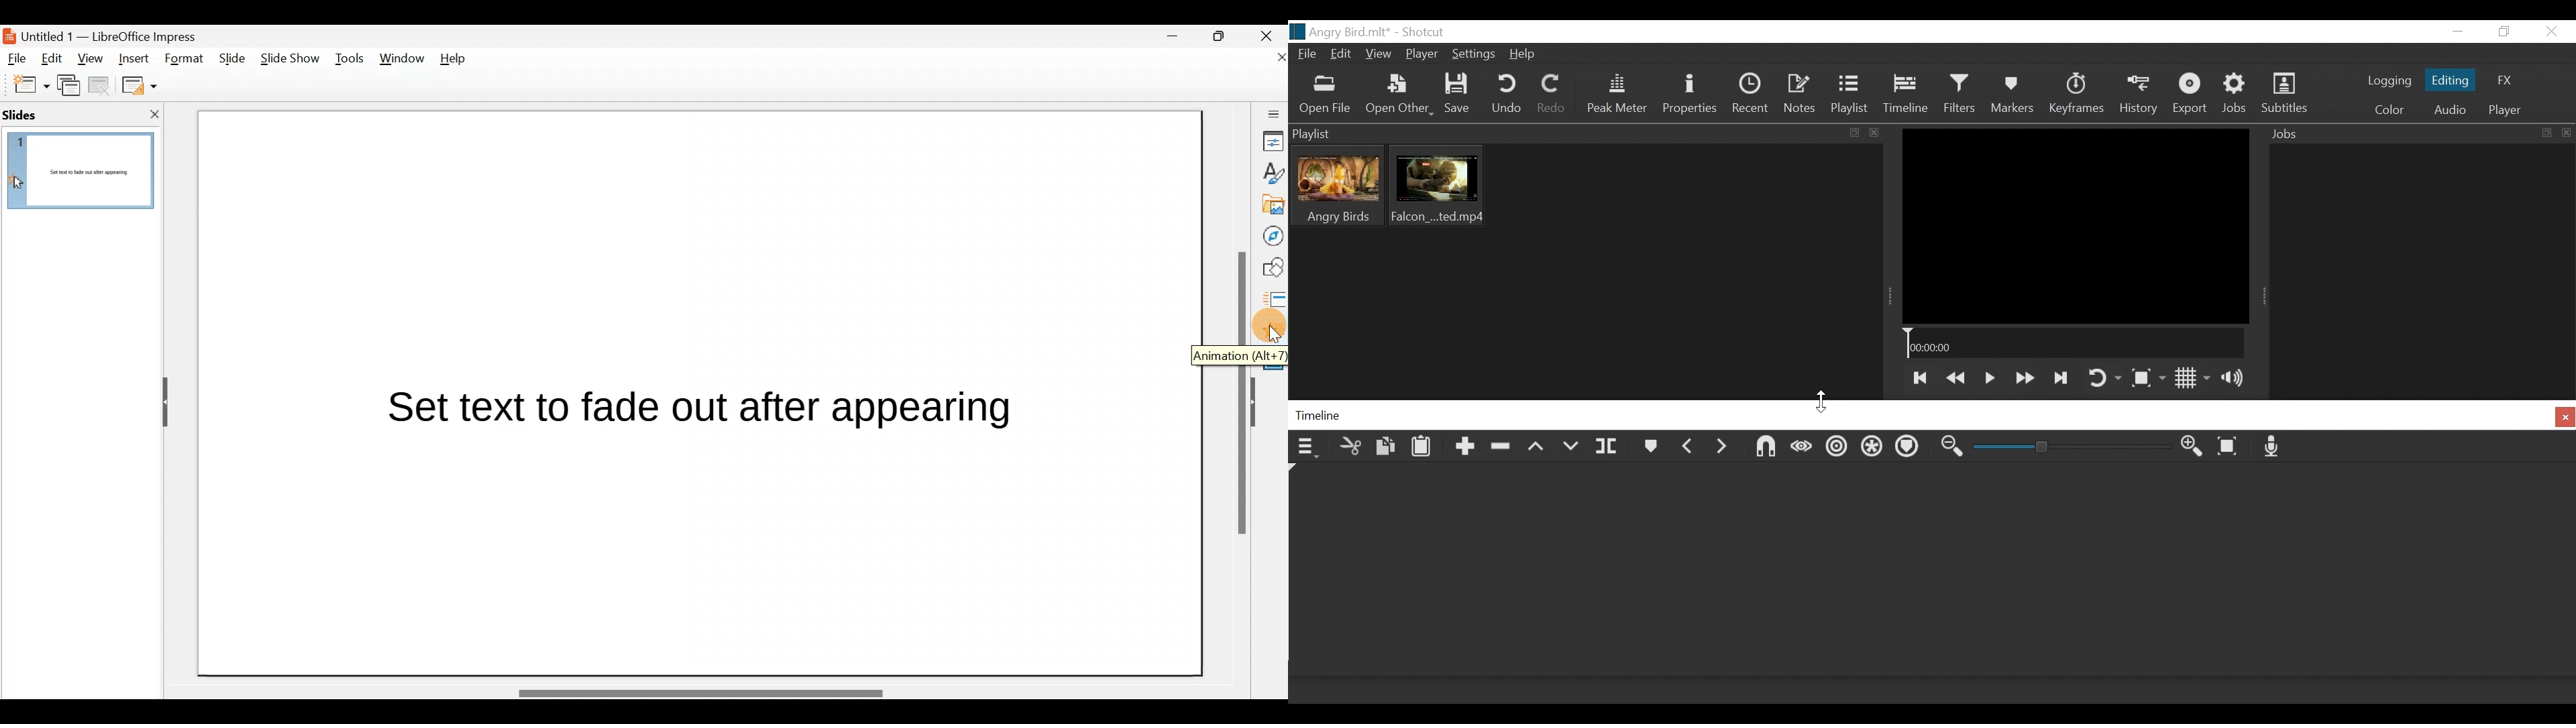  Describe the element at coordinates (2275, 448) in the screenshot. I see `Record audio` at that location.